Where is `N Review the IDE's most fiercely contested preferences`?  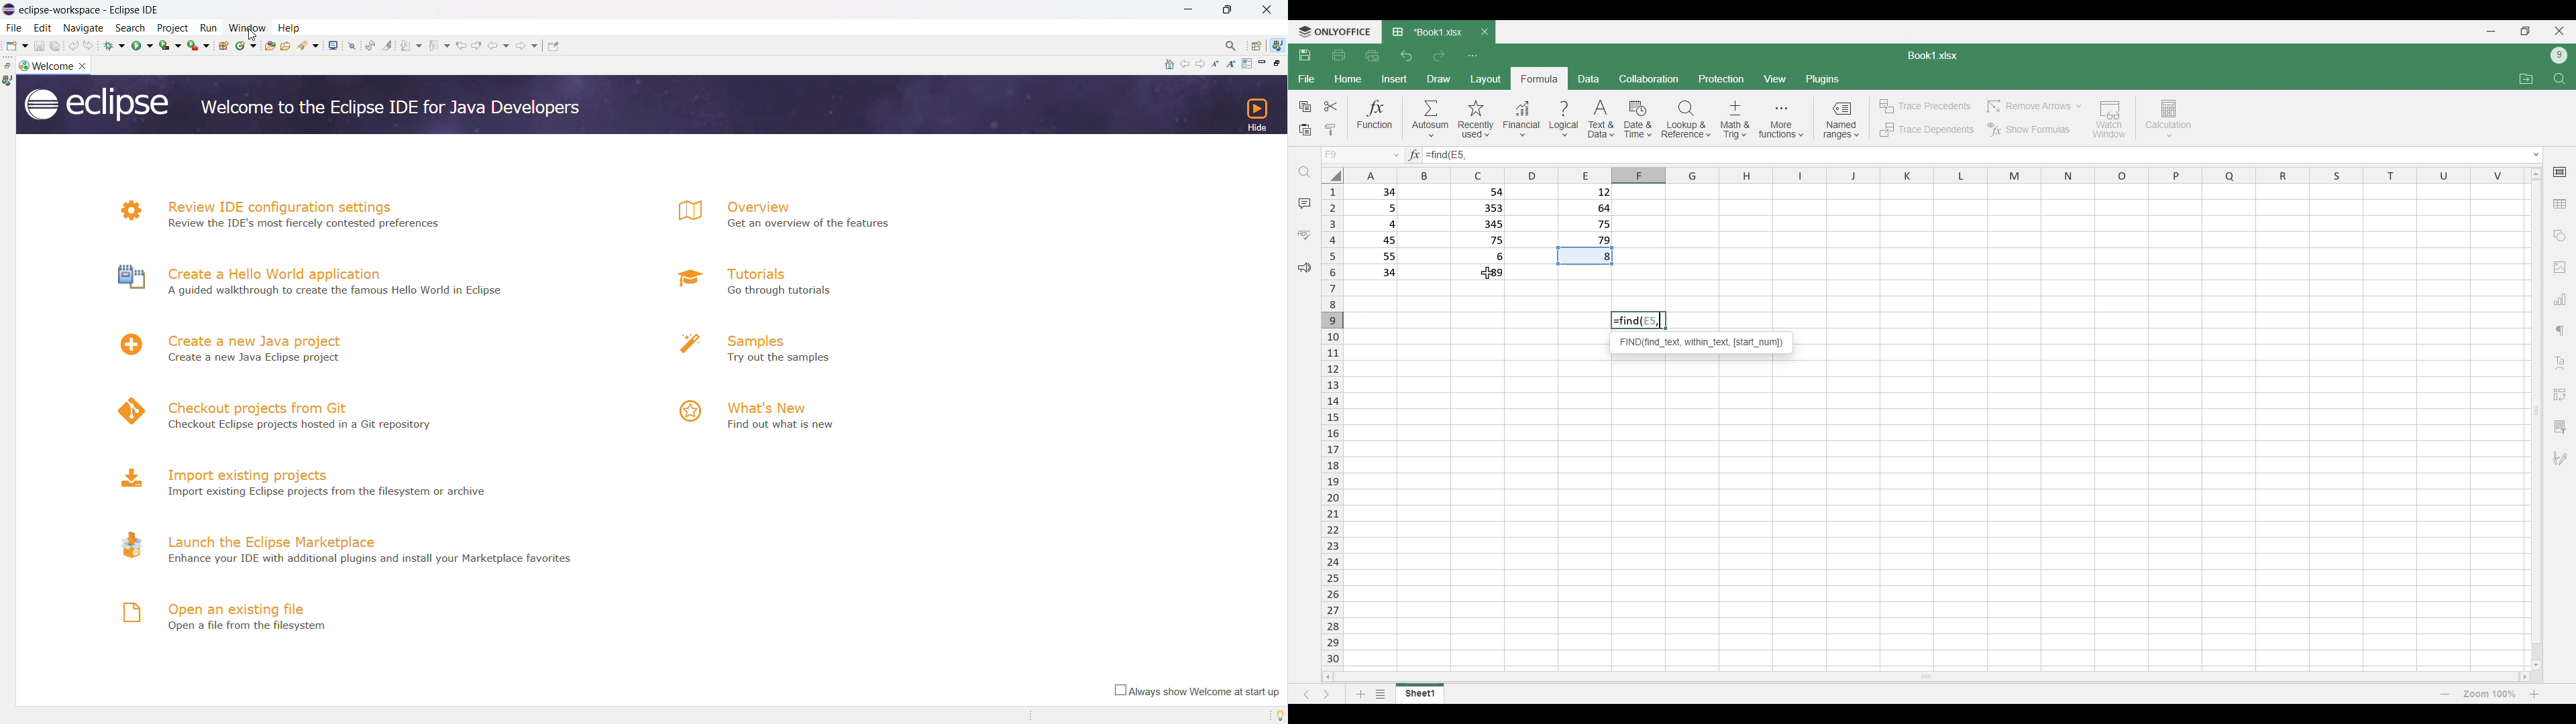 N Review the IDE's most fiercely contested preferences is located at coordinates (309, 226).